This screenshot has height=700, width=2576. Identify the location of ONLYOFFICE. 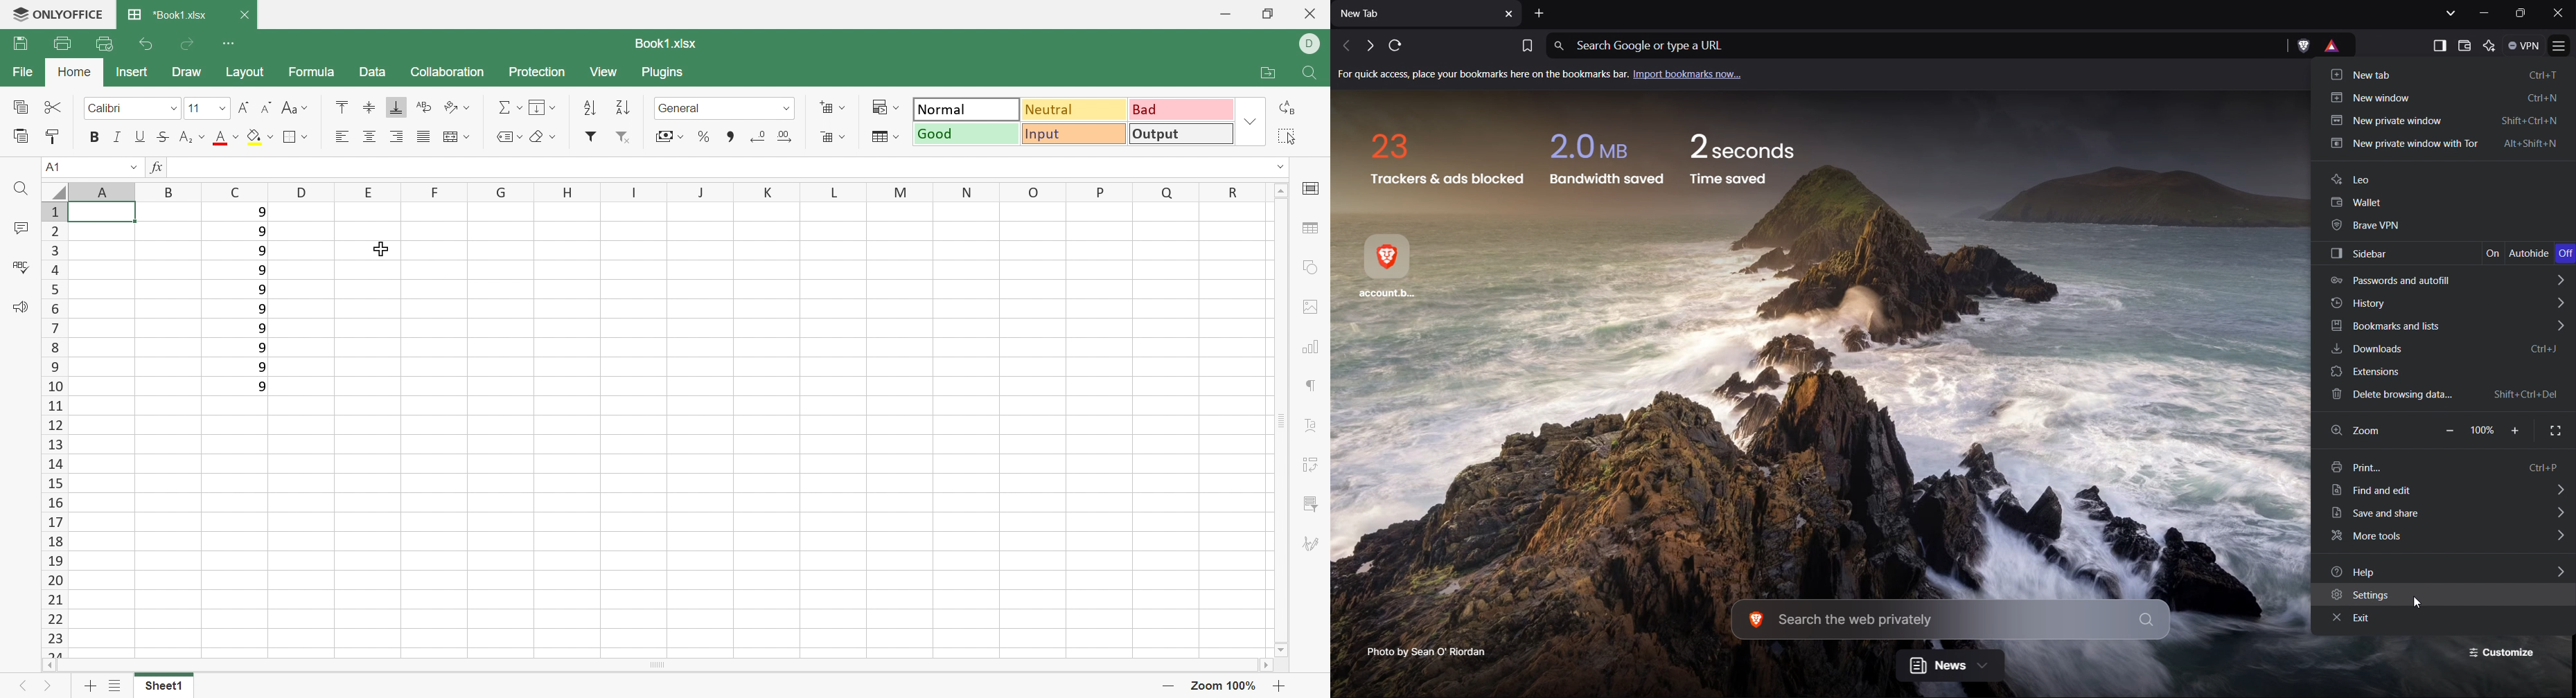
(60, 13).